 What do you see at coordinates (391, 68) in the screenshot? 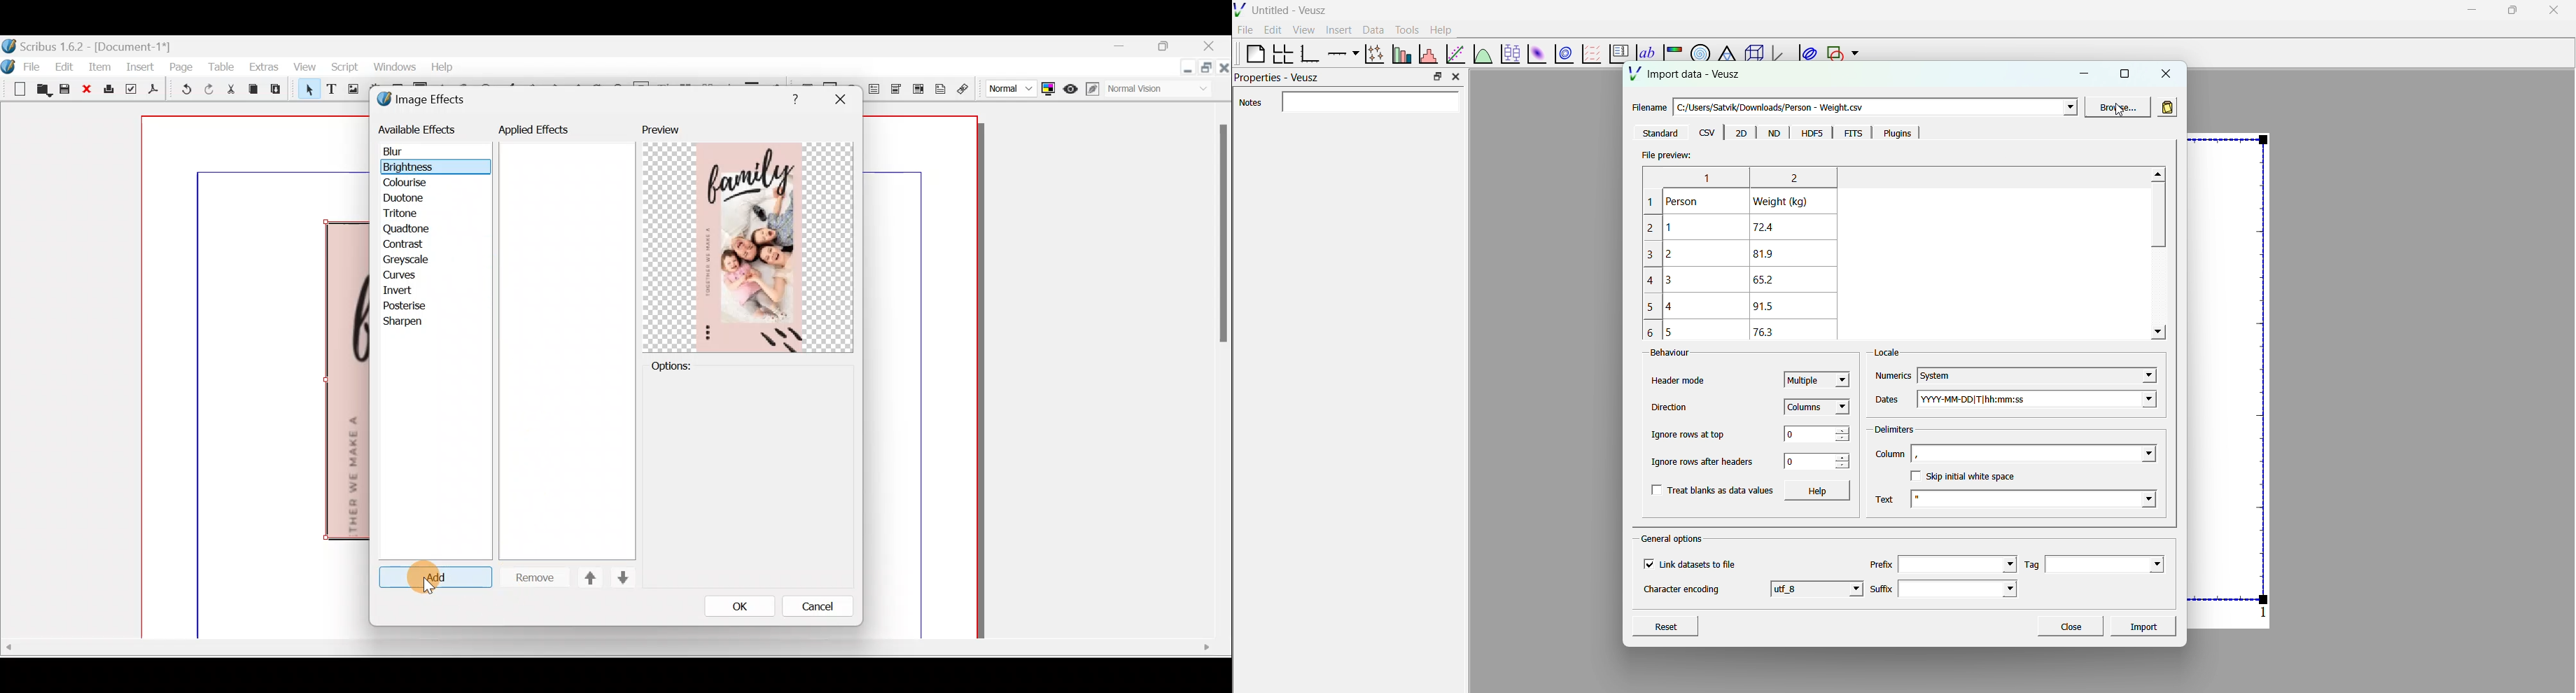
I see `Windows` at bounding box center [391, 68].